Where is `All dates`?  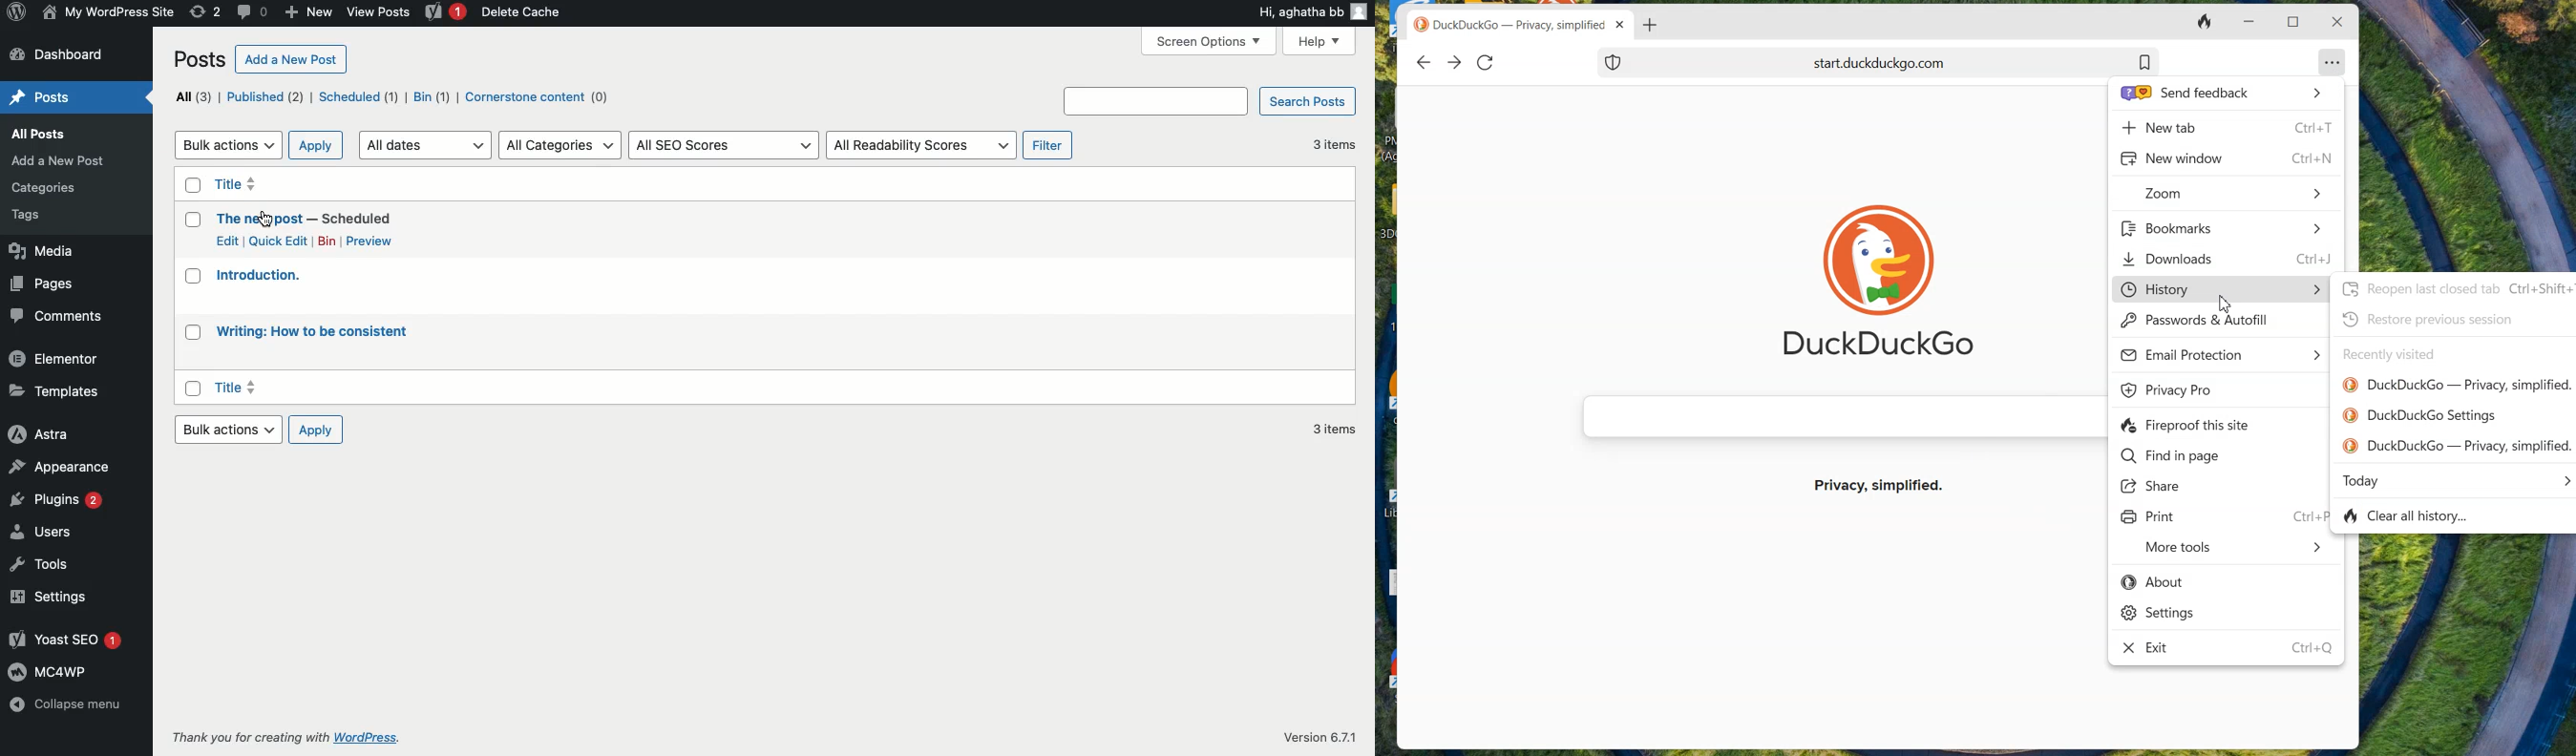
All dates is located at coordinates (424, 144).